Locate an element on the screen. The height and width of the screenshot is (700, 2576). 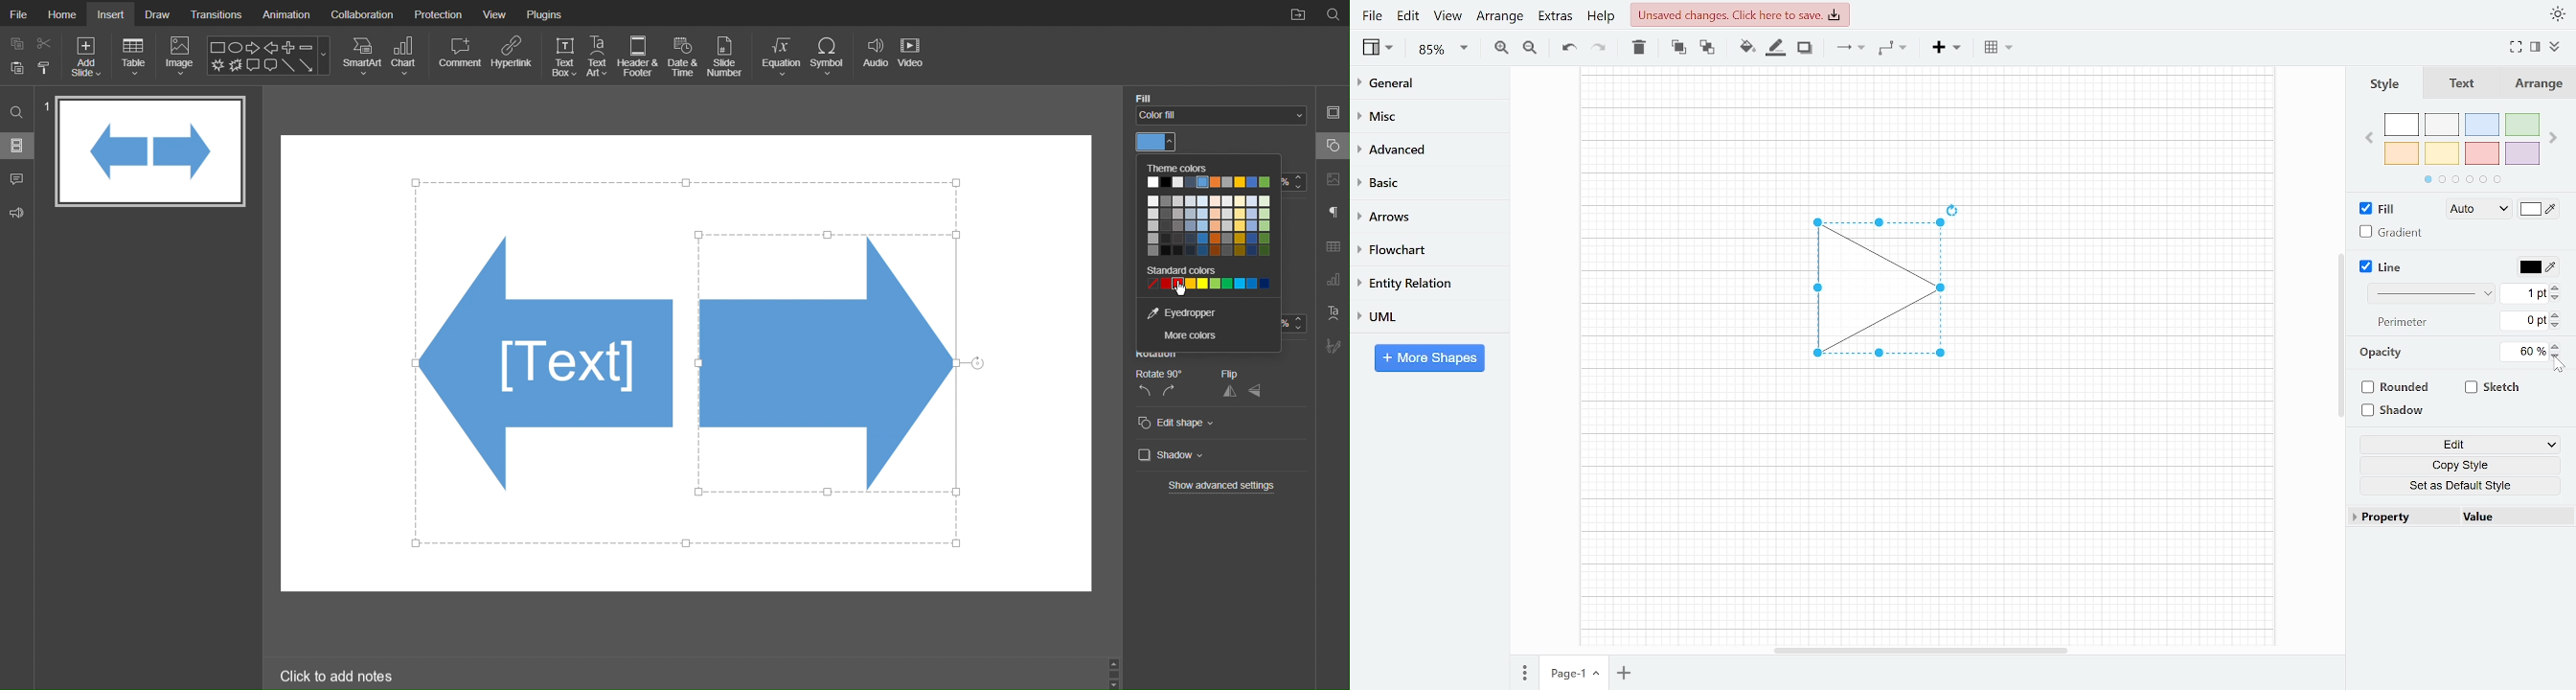
vertical scrollbar is located at coordinates (2340, 335).